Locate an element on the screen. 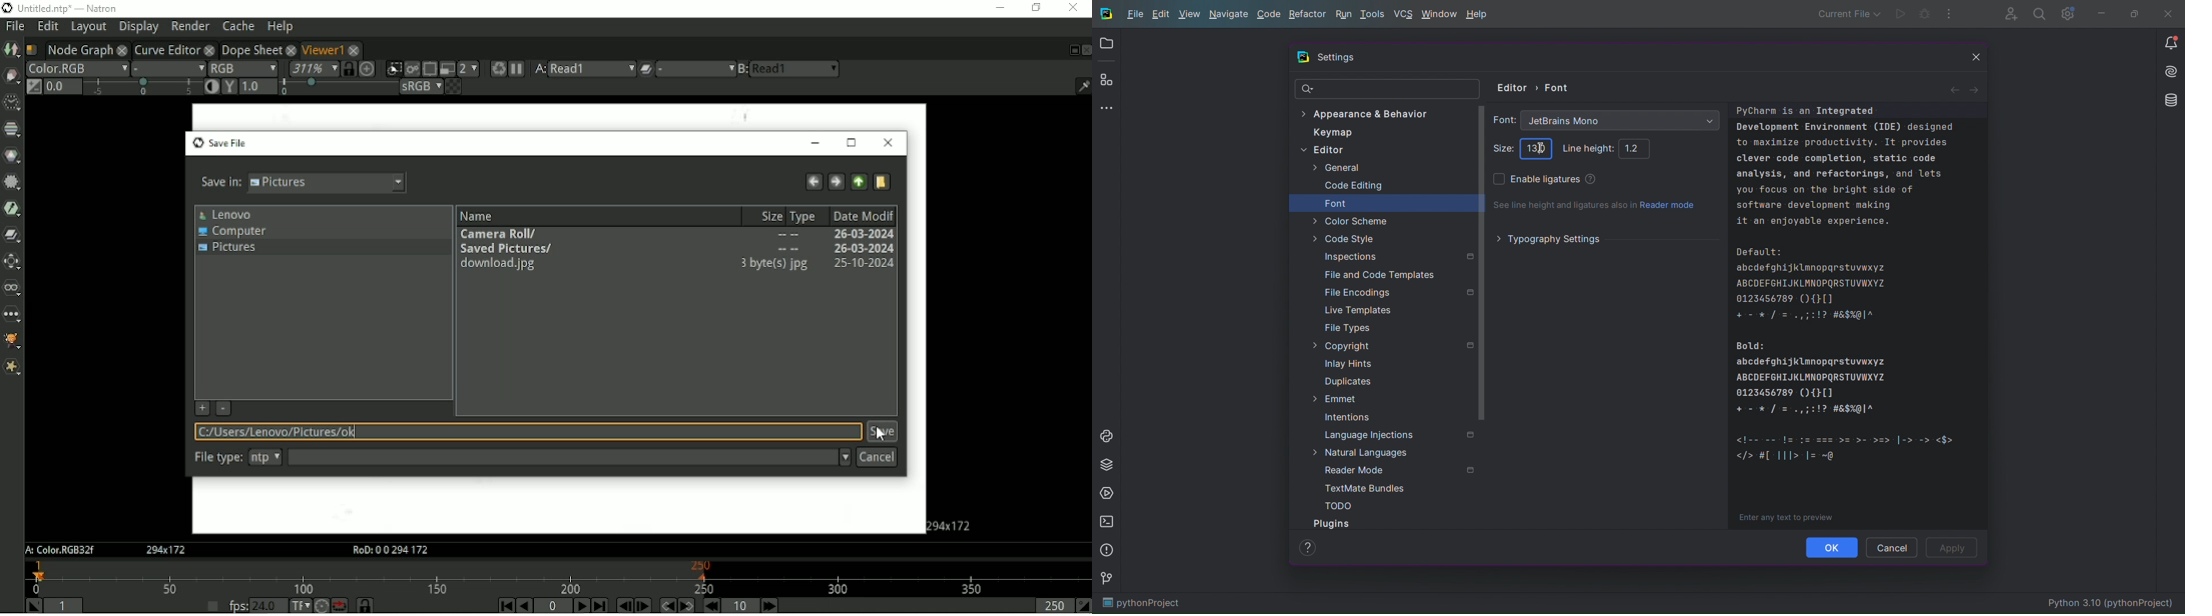 This screenshot has height=616, width=2212. Curve Editor is located at coordinates (168, 48).